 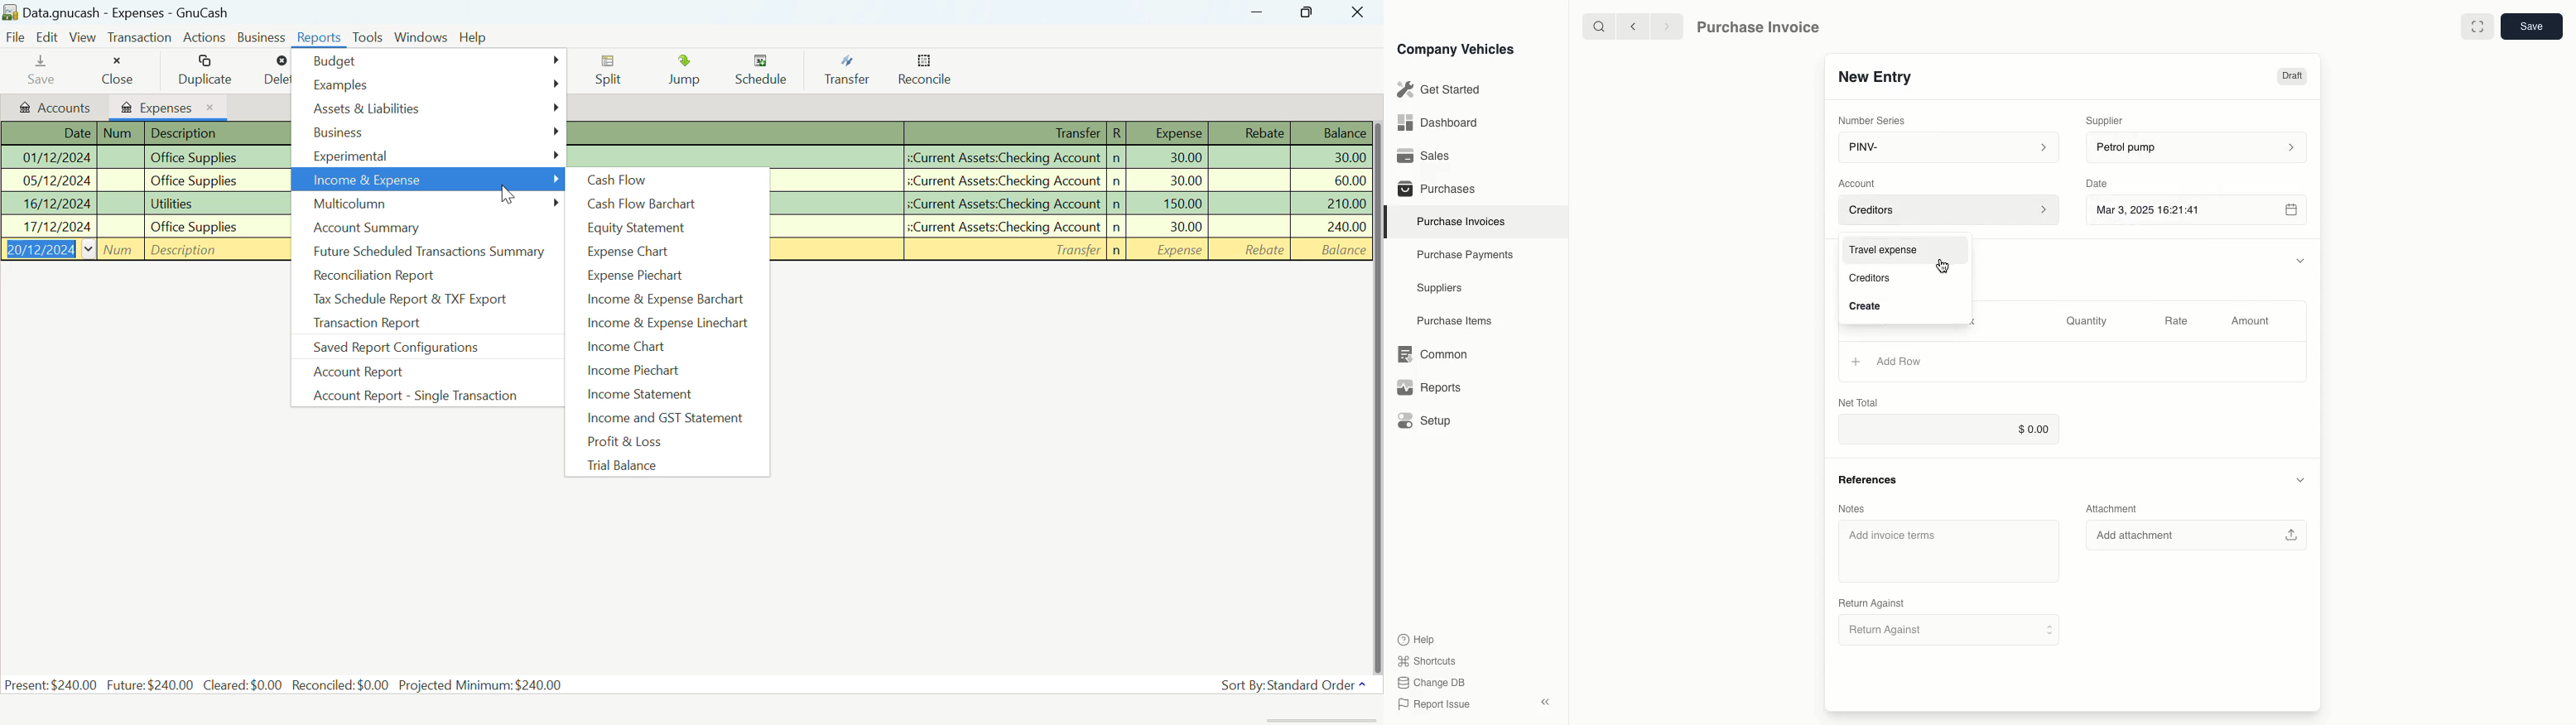 What do you see at coordinates (421, 301) in the screenshot?
I see `Tax Schedule Report & TXF Export` at bounding box center [421, 301].